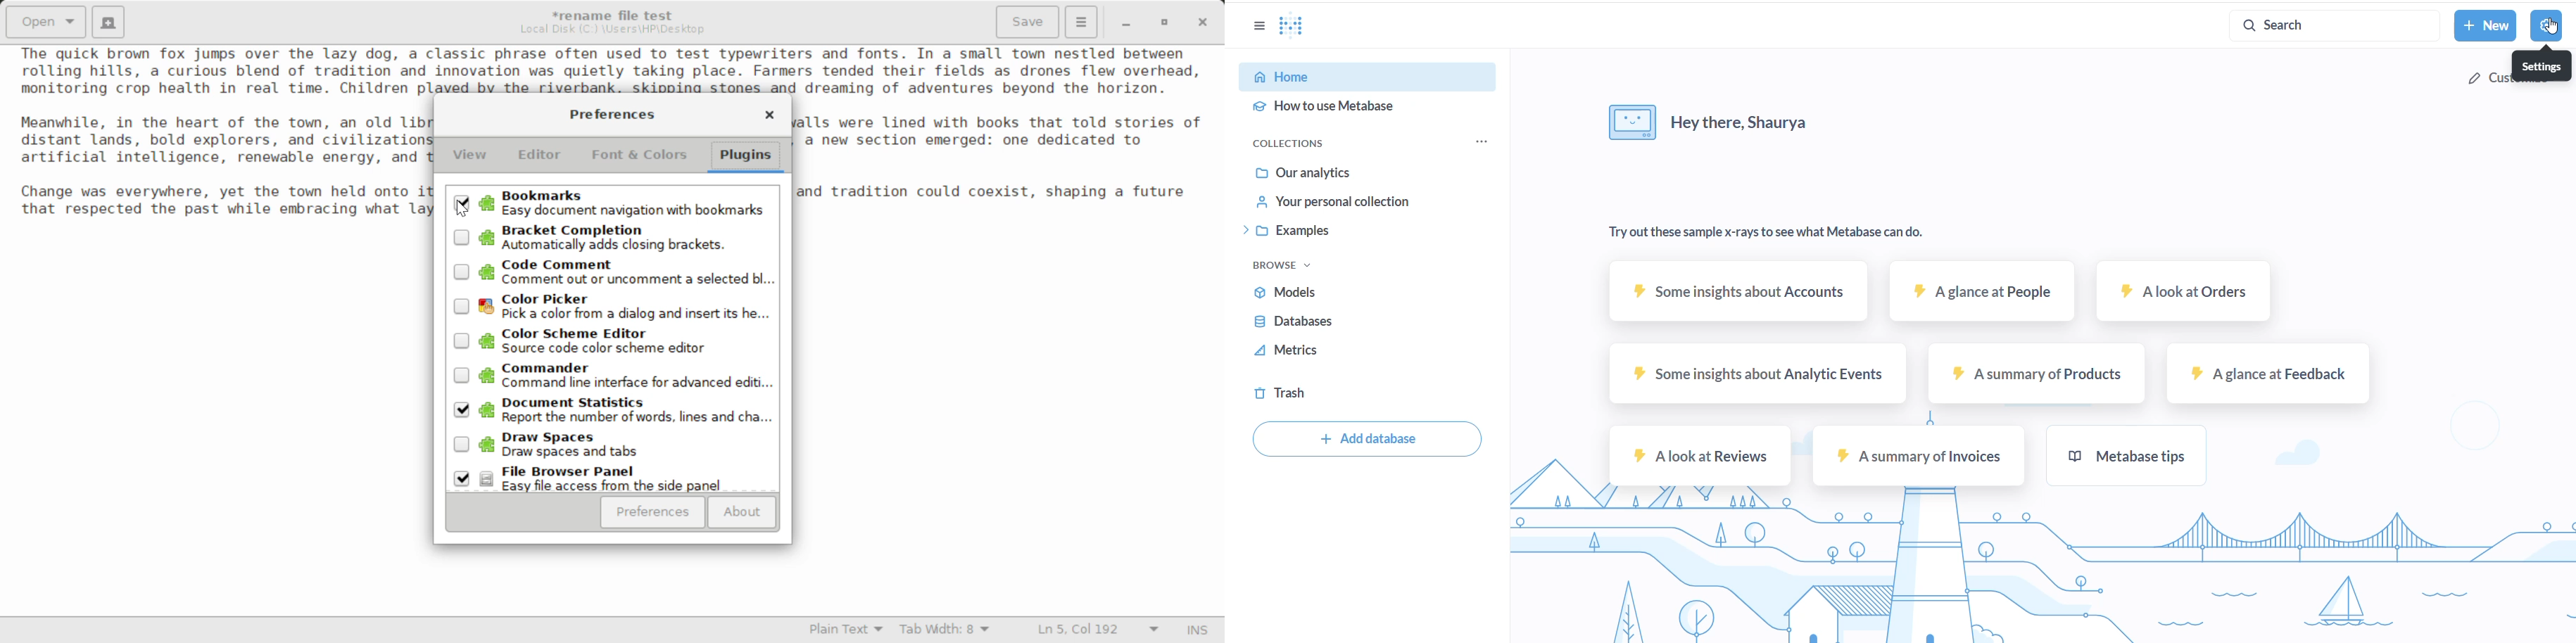 This screenshot has width=2576, height=644. Describe the element at coordinates (1292, 265) in the screenshot. I see `browse` at that location.